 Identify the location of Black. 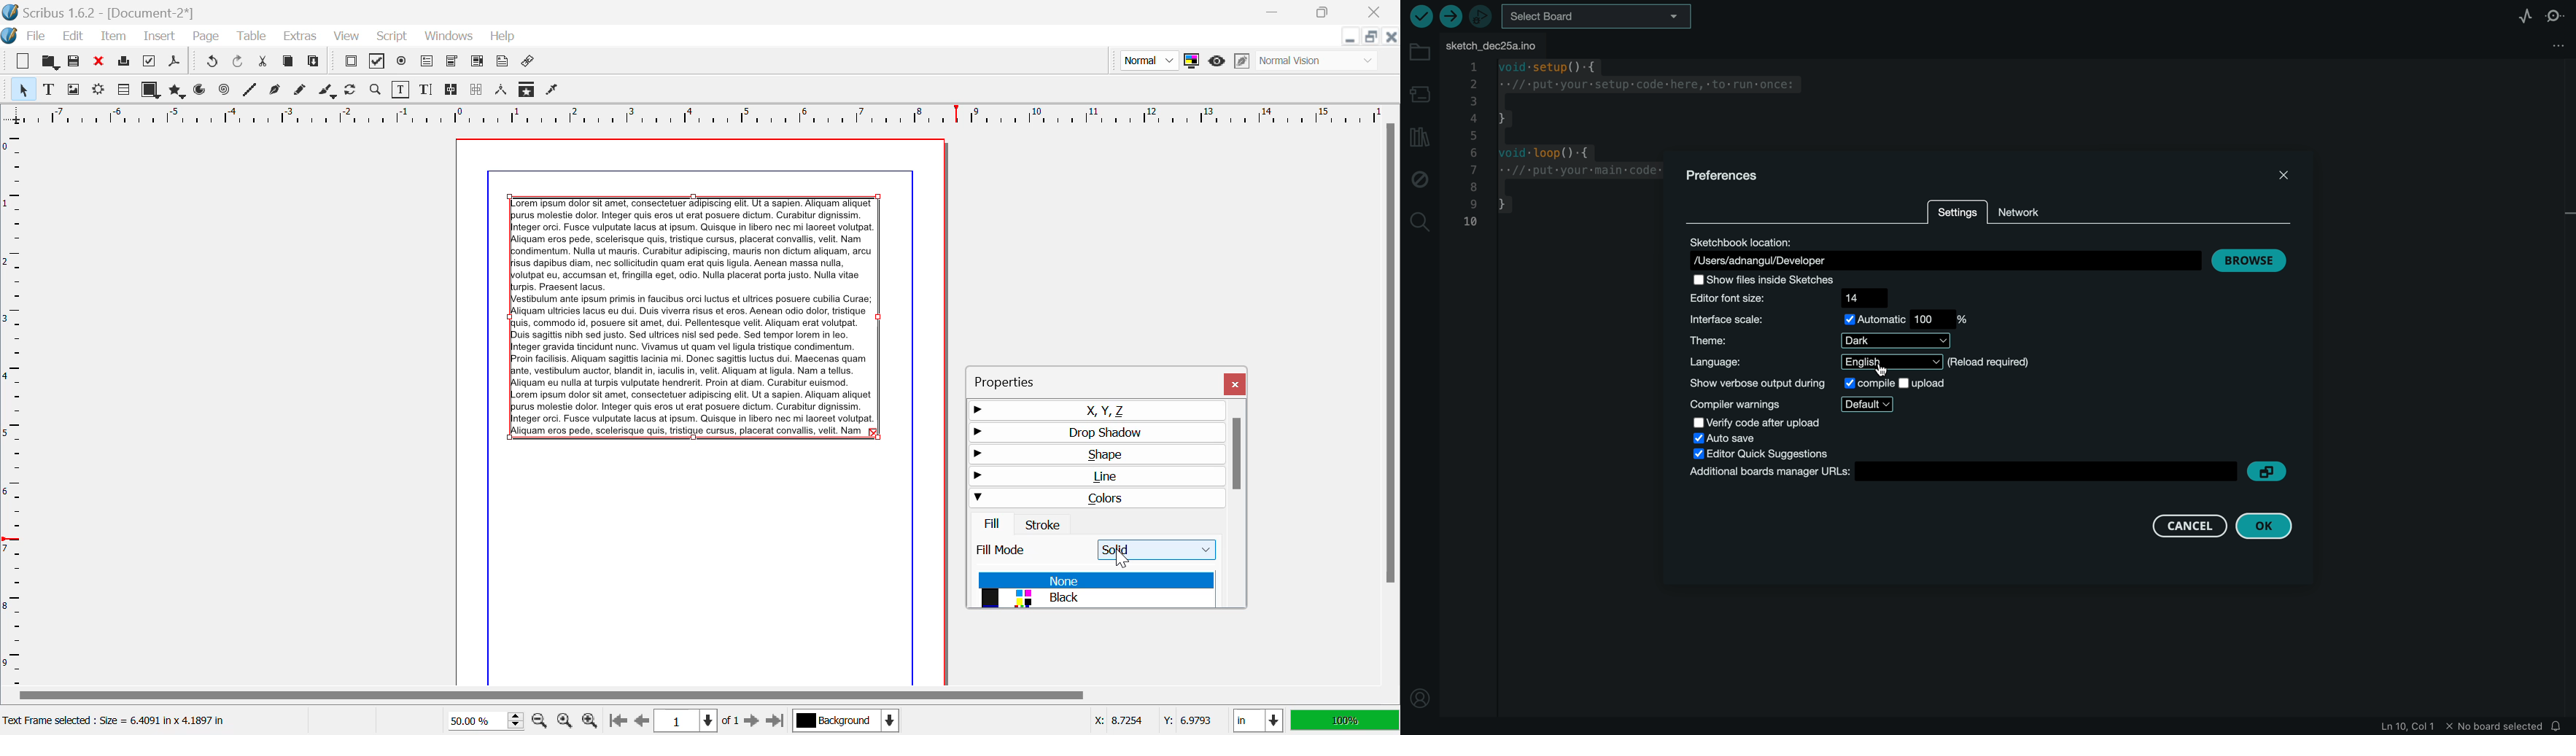
(1097, 599).